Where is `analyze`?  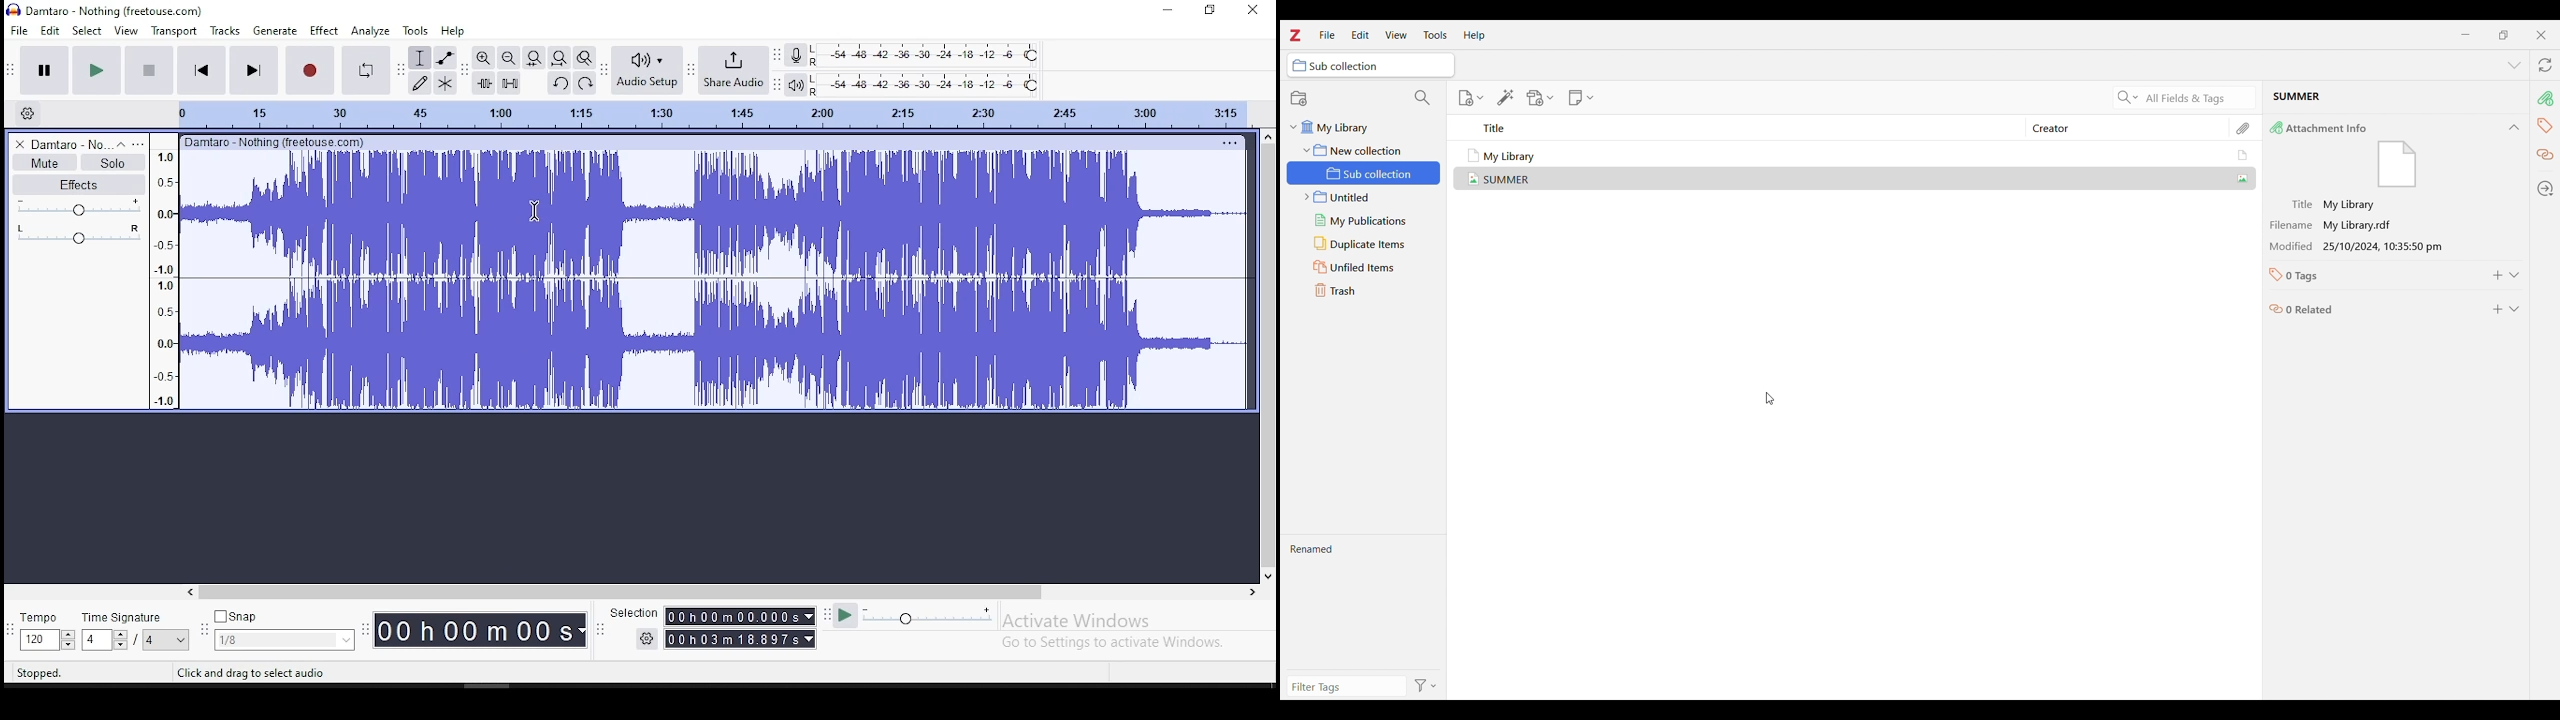 analyze is located at coordinates (370, 31).